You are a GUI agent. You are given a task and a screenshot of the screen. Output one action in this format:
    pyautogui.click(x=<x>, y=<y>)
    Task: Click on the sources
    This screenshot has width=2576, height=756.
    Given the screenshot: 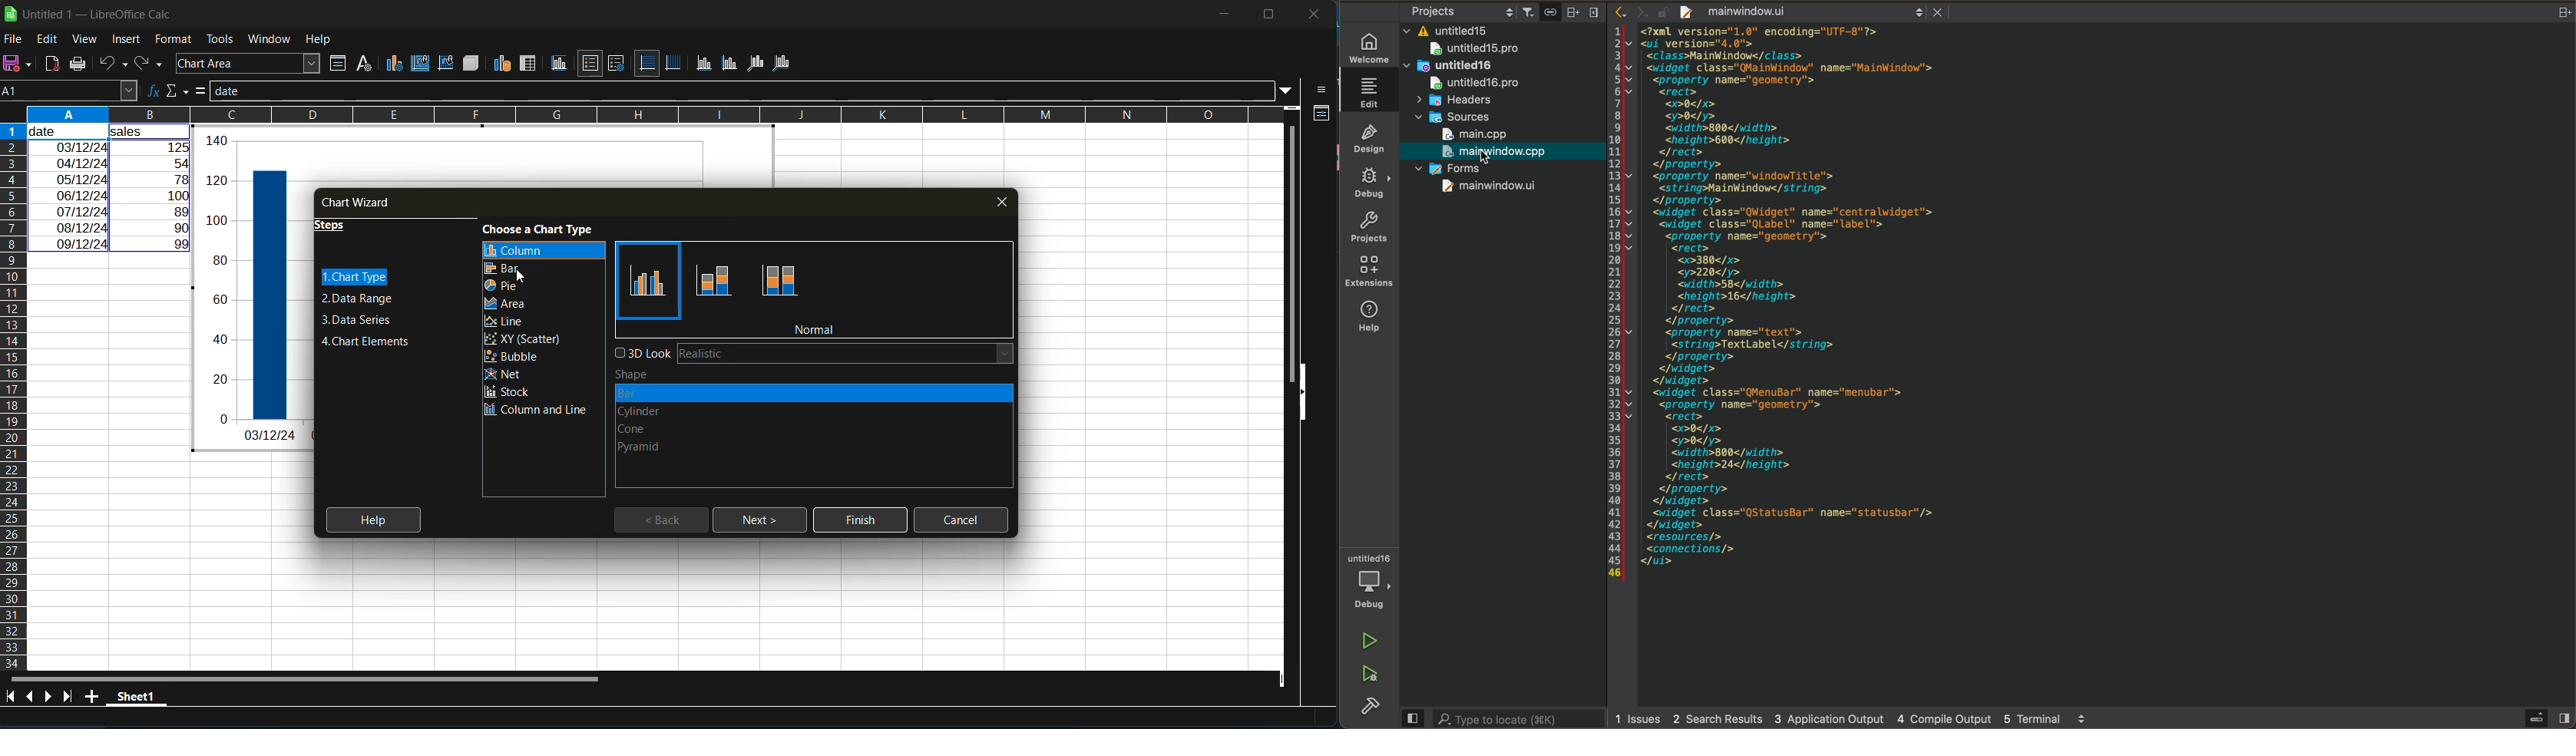 What is the action you would take?
    pyautogui.click(x=1460, y=118)
    